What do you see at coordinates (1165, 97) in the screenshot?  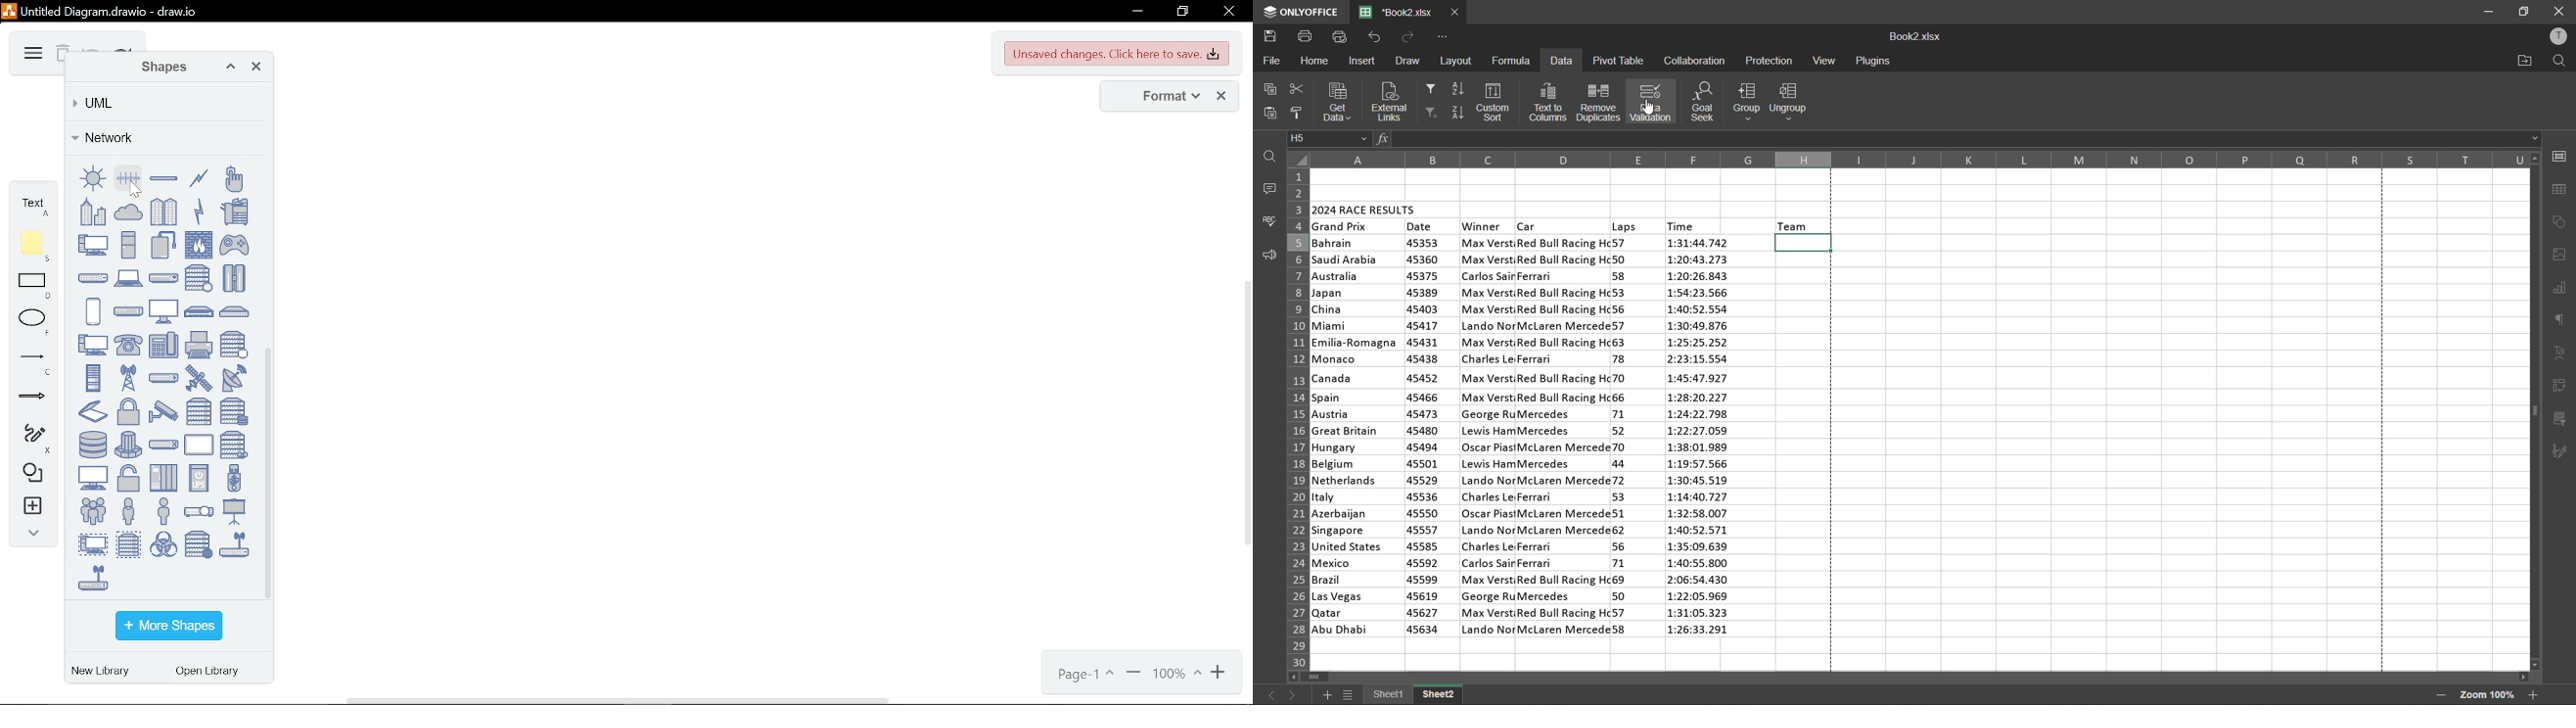 I see `format` at bounding box center [1165, 97].